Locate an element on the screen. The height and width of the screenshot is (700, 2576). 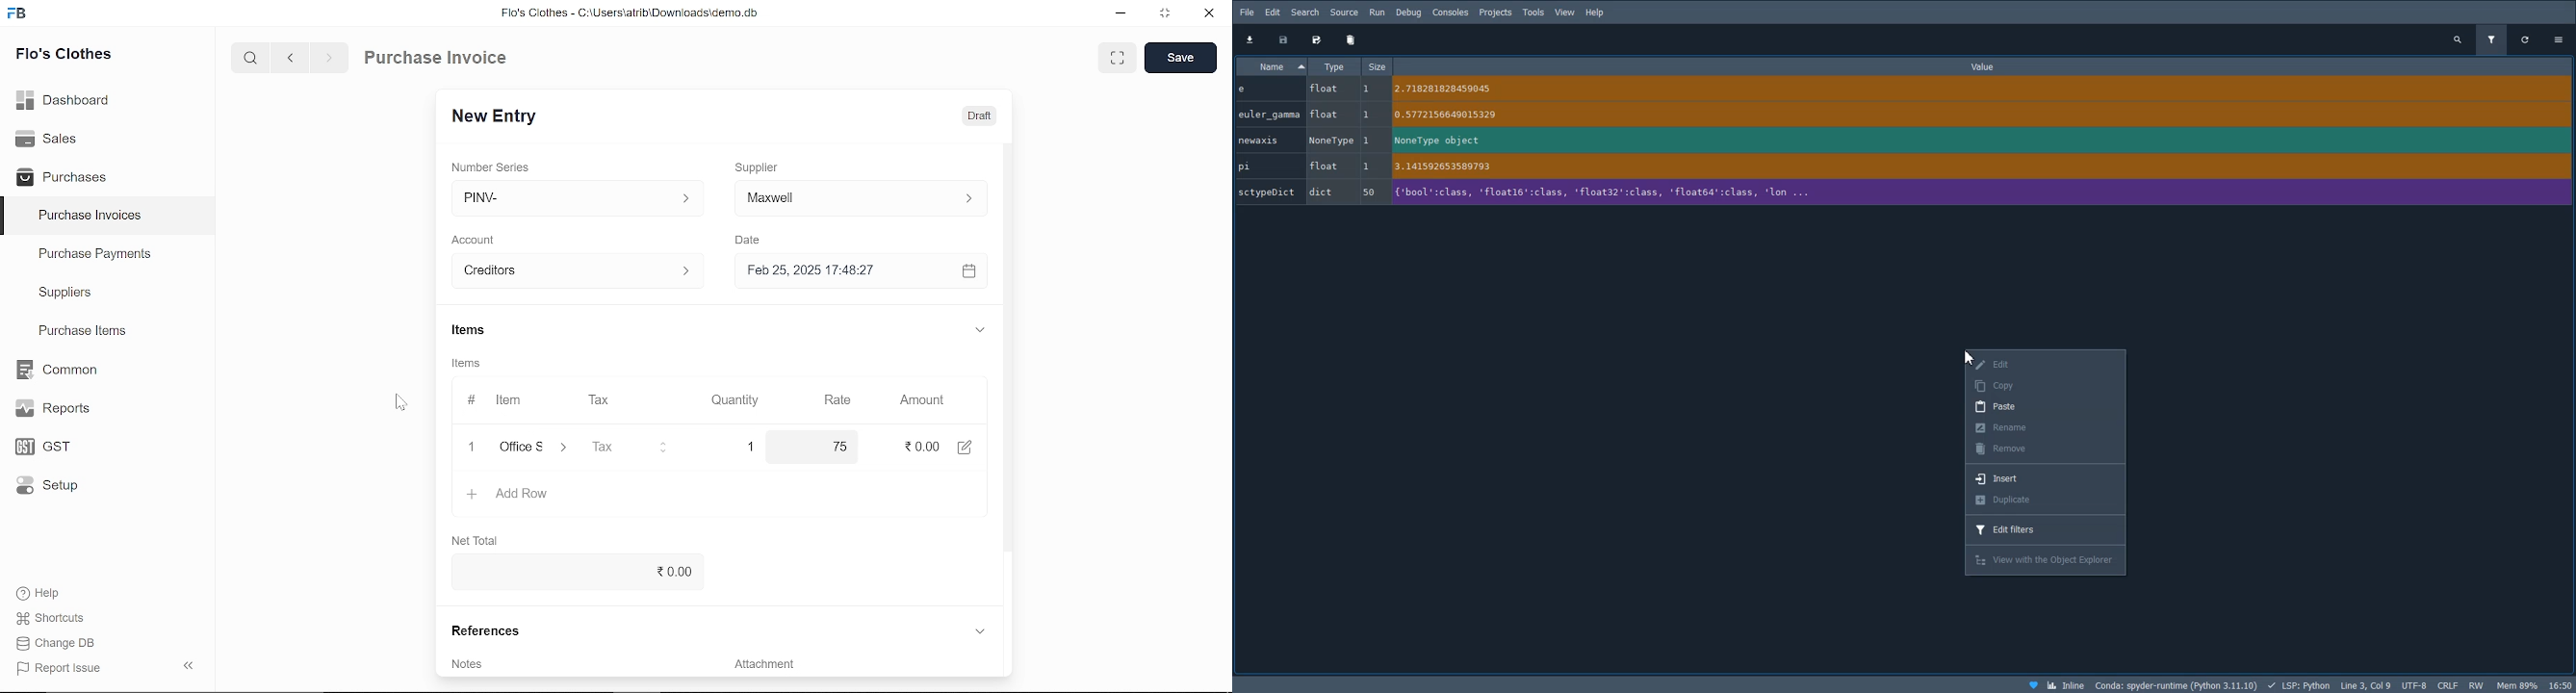
save is located at coordinates (1180, 59).